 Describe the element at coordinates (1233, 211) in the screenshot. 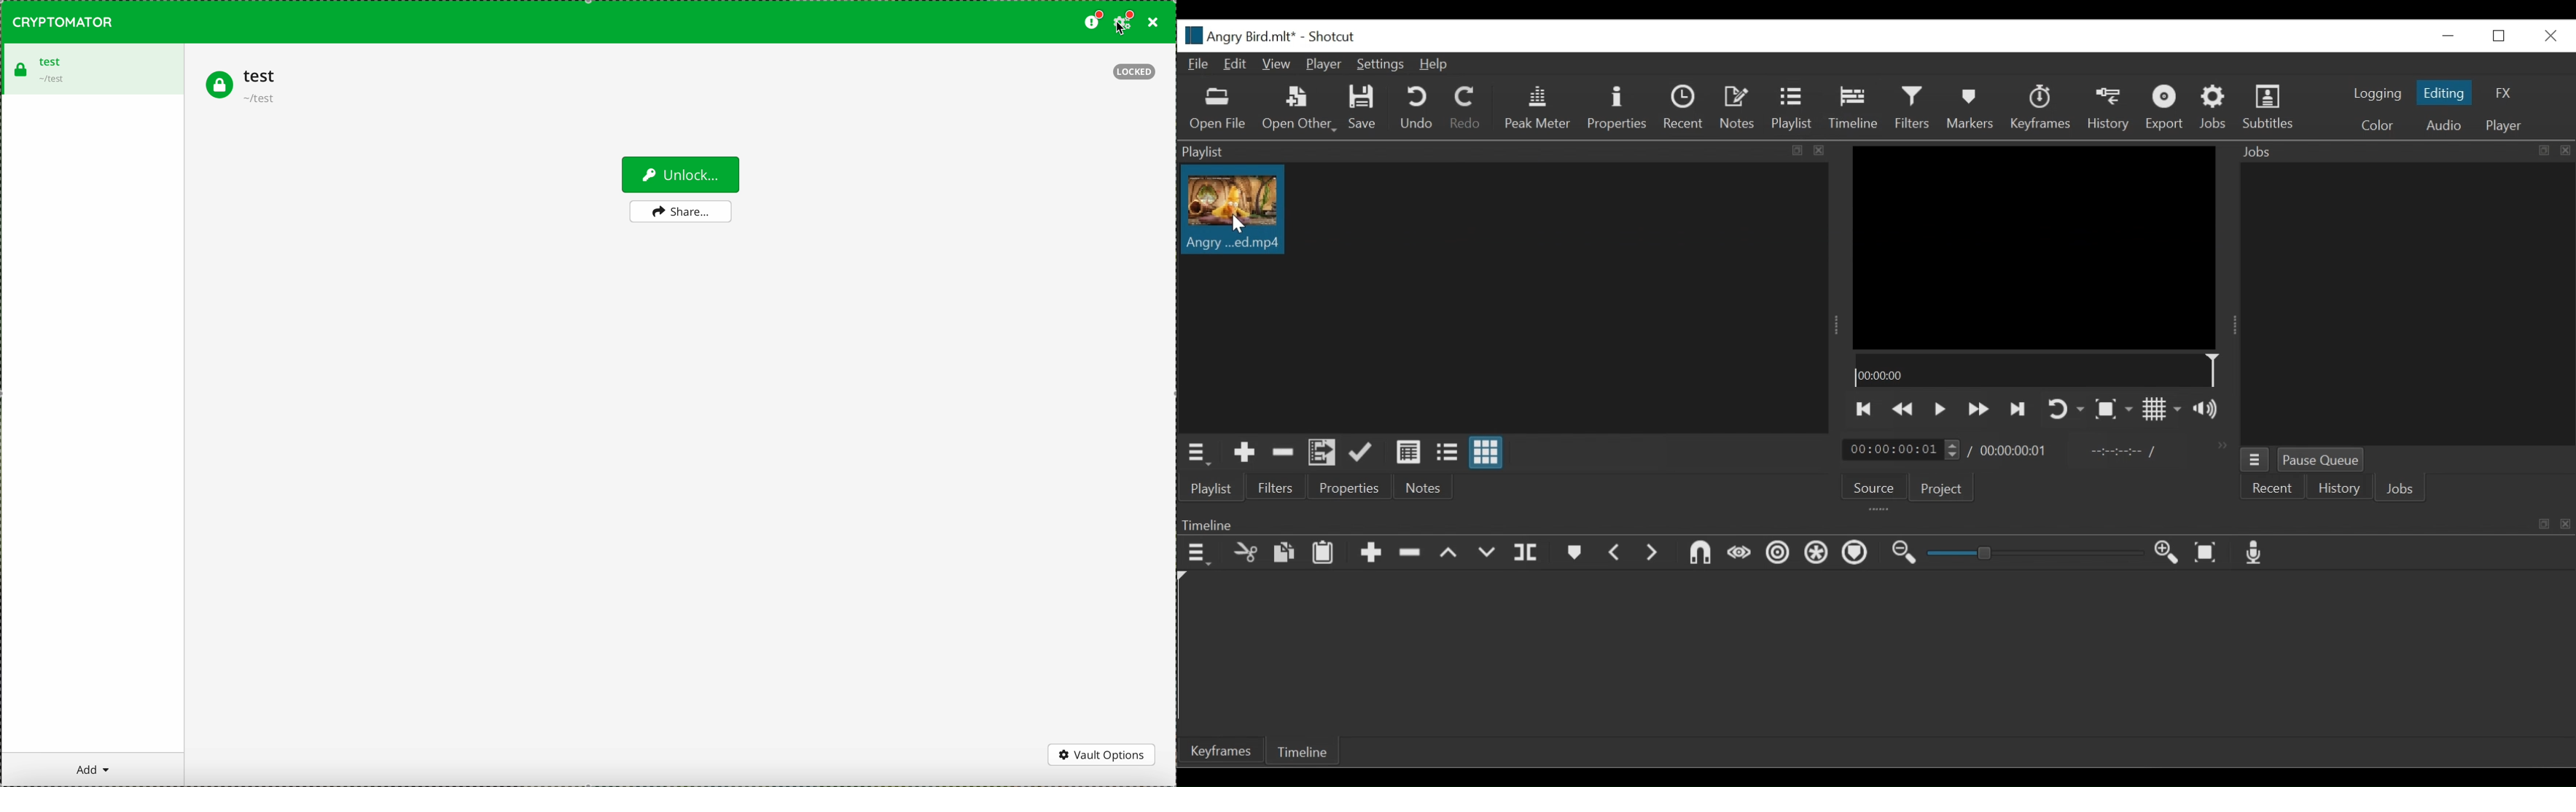

I see `Clip` at that location.